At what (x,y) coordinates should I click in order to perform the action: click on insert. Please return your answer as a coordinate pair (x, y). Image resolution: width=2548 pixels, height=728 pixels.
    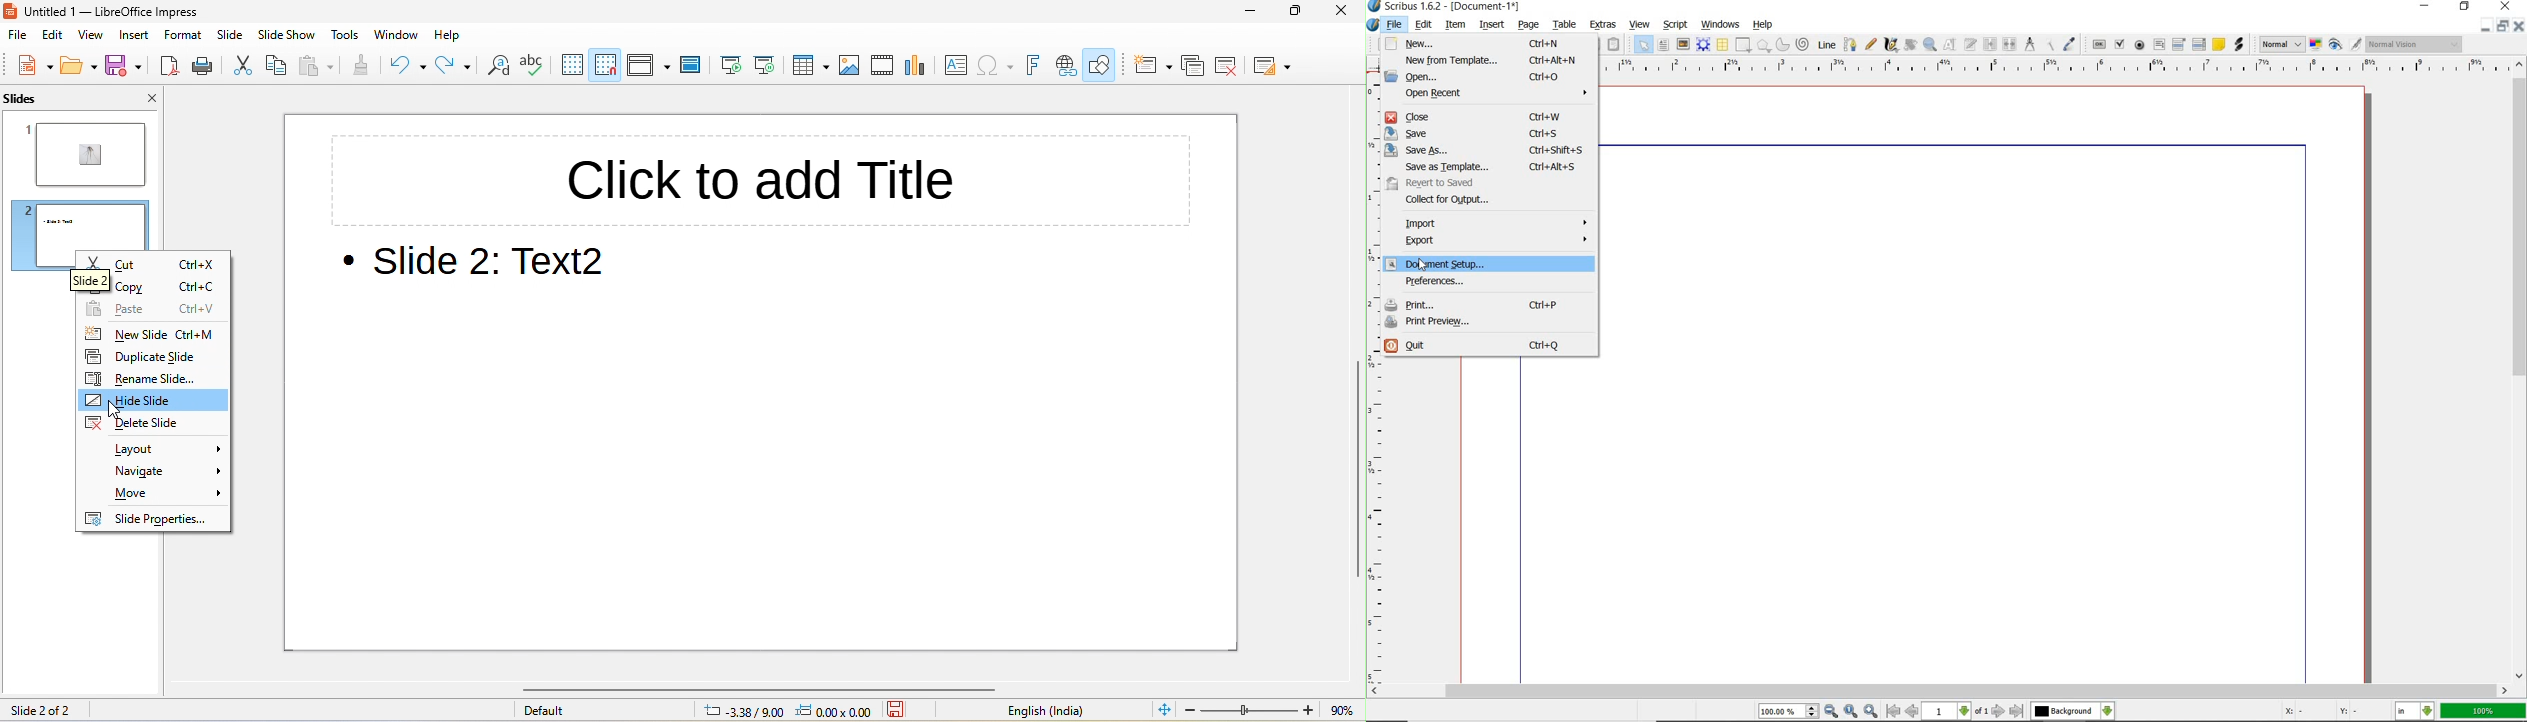
    Looking at the image, I should click on (1492, 24).